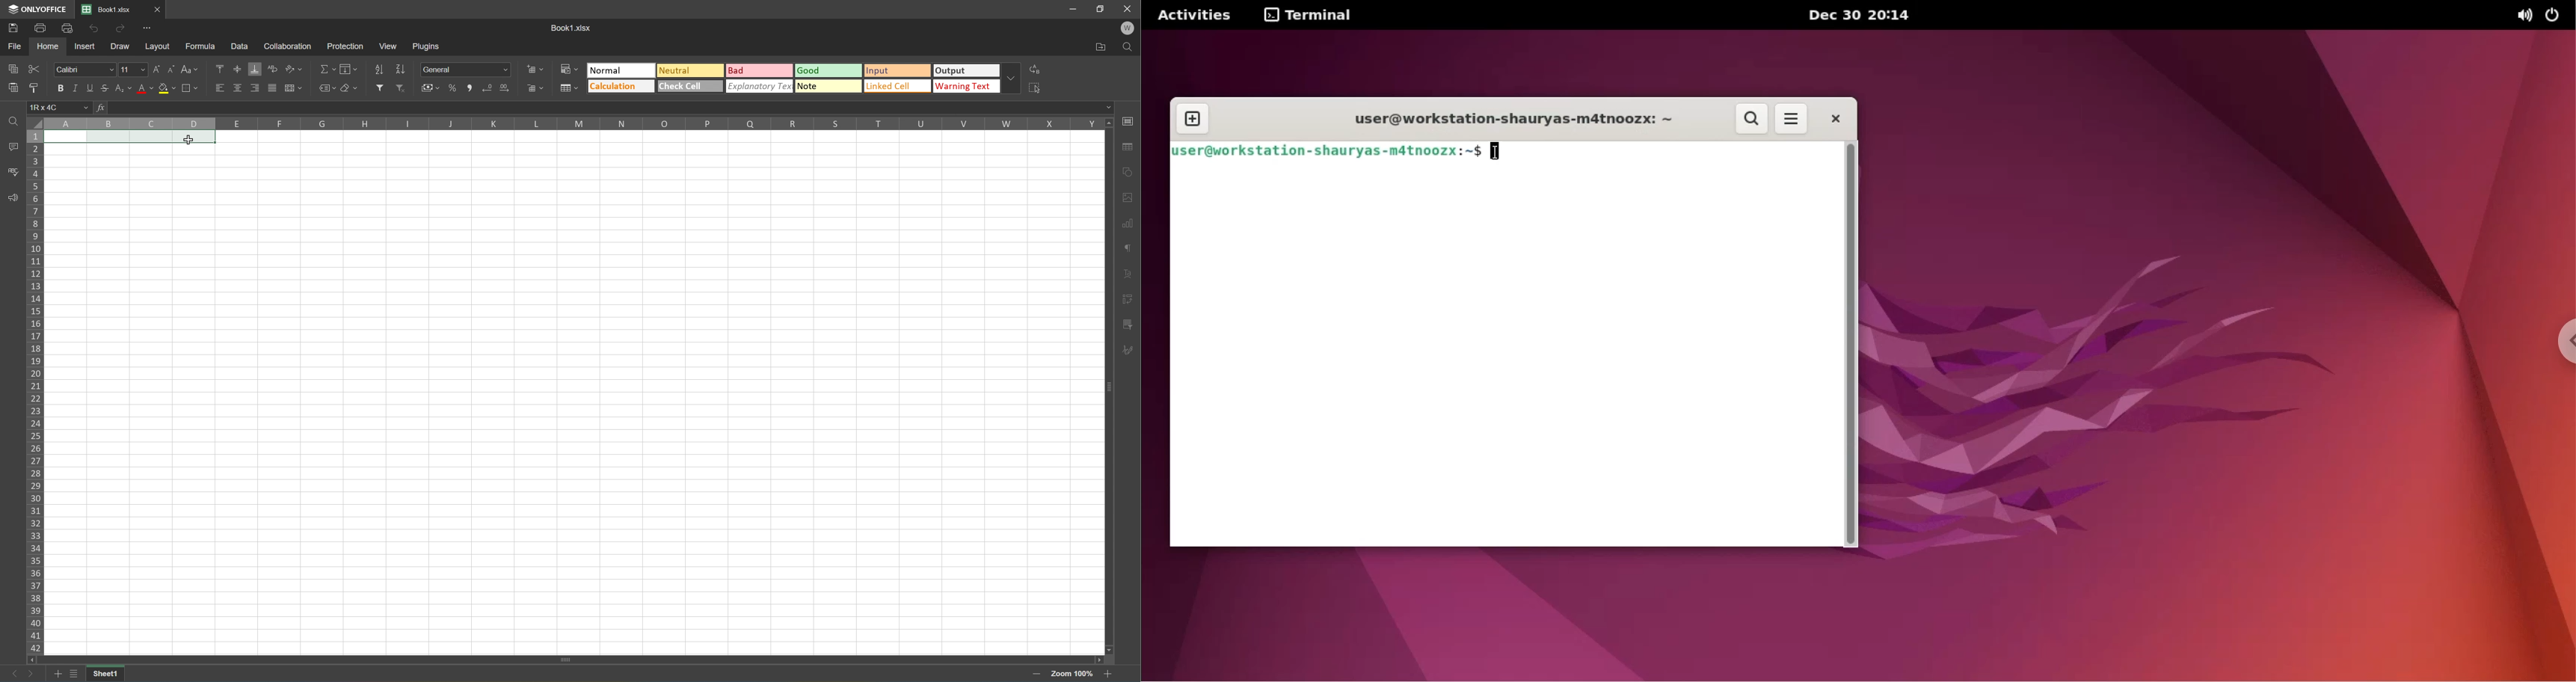  Describe the element at coordinates (568, 87) in the screenshot. I see `Format as table template` at that location.